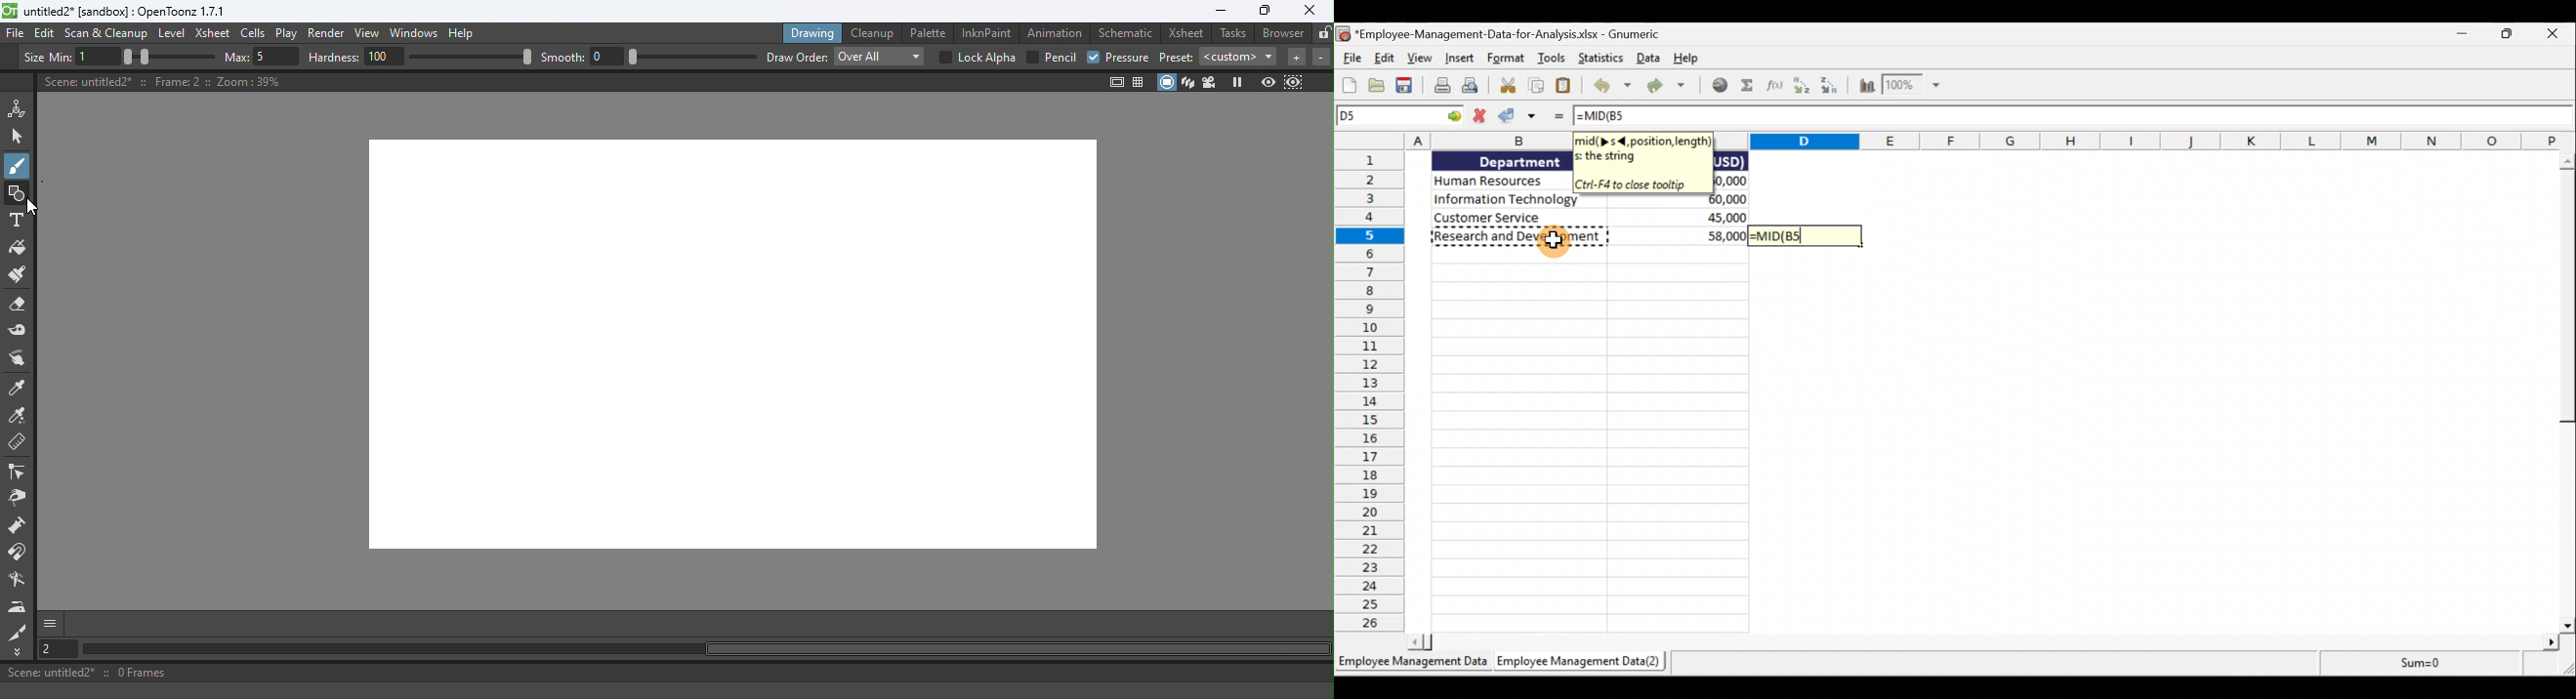 This screenshot has height=700, width=2576. What do you see at coordinates (1588, 440) in the screenshot?
I see `Cells` at bounding box center [1588, 440].